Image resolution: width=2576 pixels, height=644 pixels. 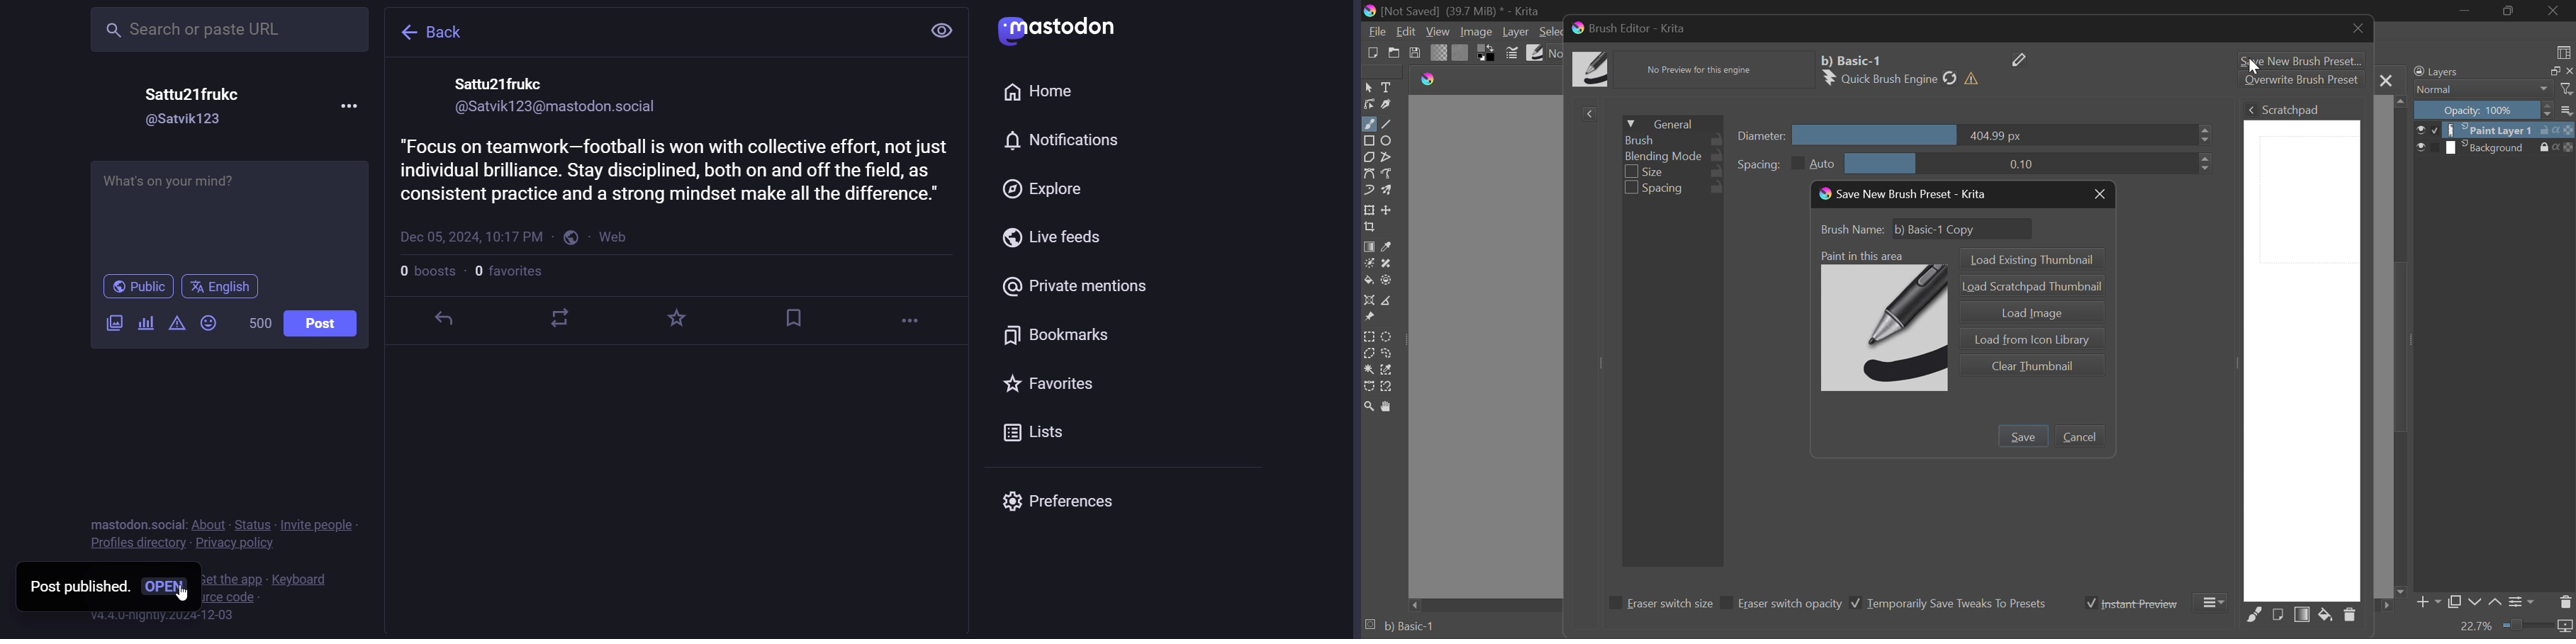 What do you see at coordinates (510, 272) in the screenshot?
I see `number of followers` at bounding box center [510, 272].